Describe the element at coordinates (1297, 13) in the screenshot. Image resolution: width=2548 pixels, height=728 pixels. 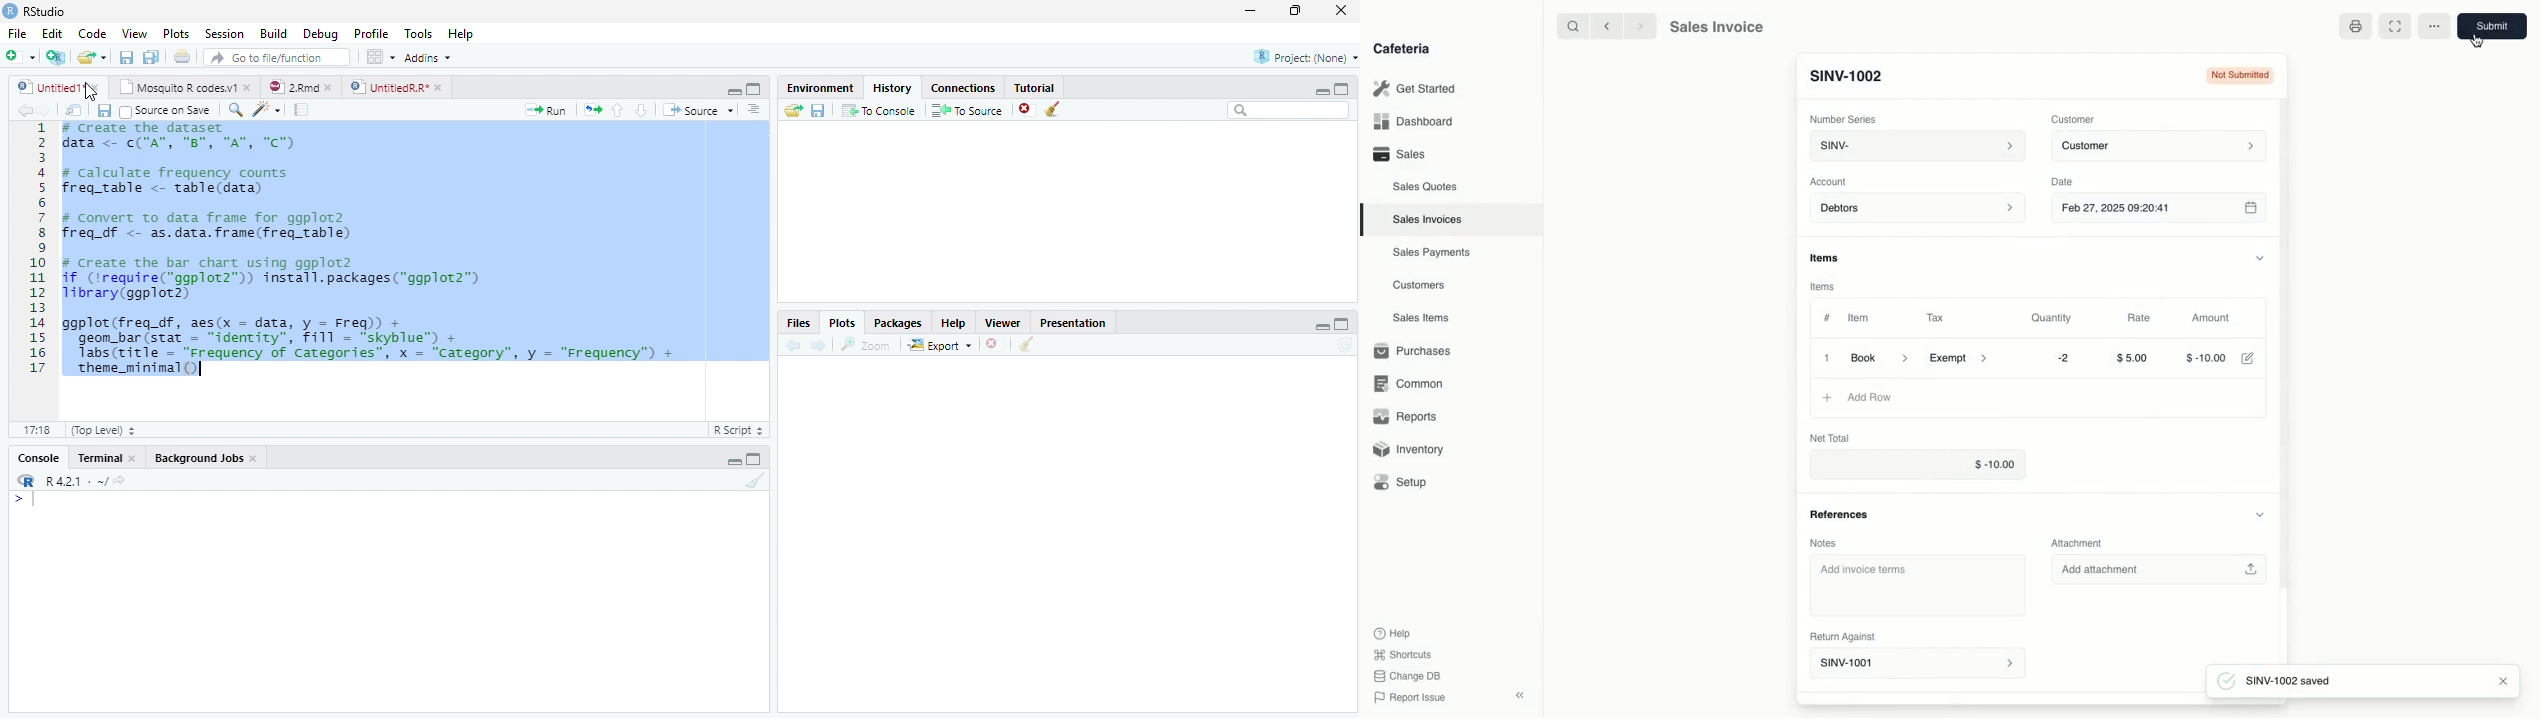
I see `Maximize` at that location.